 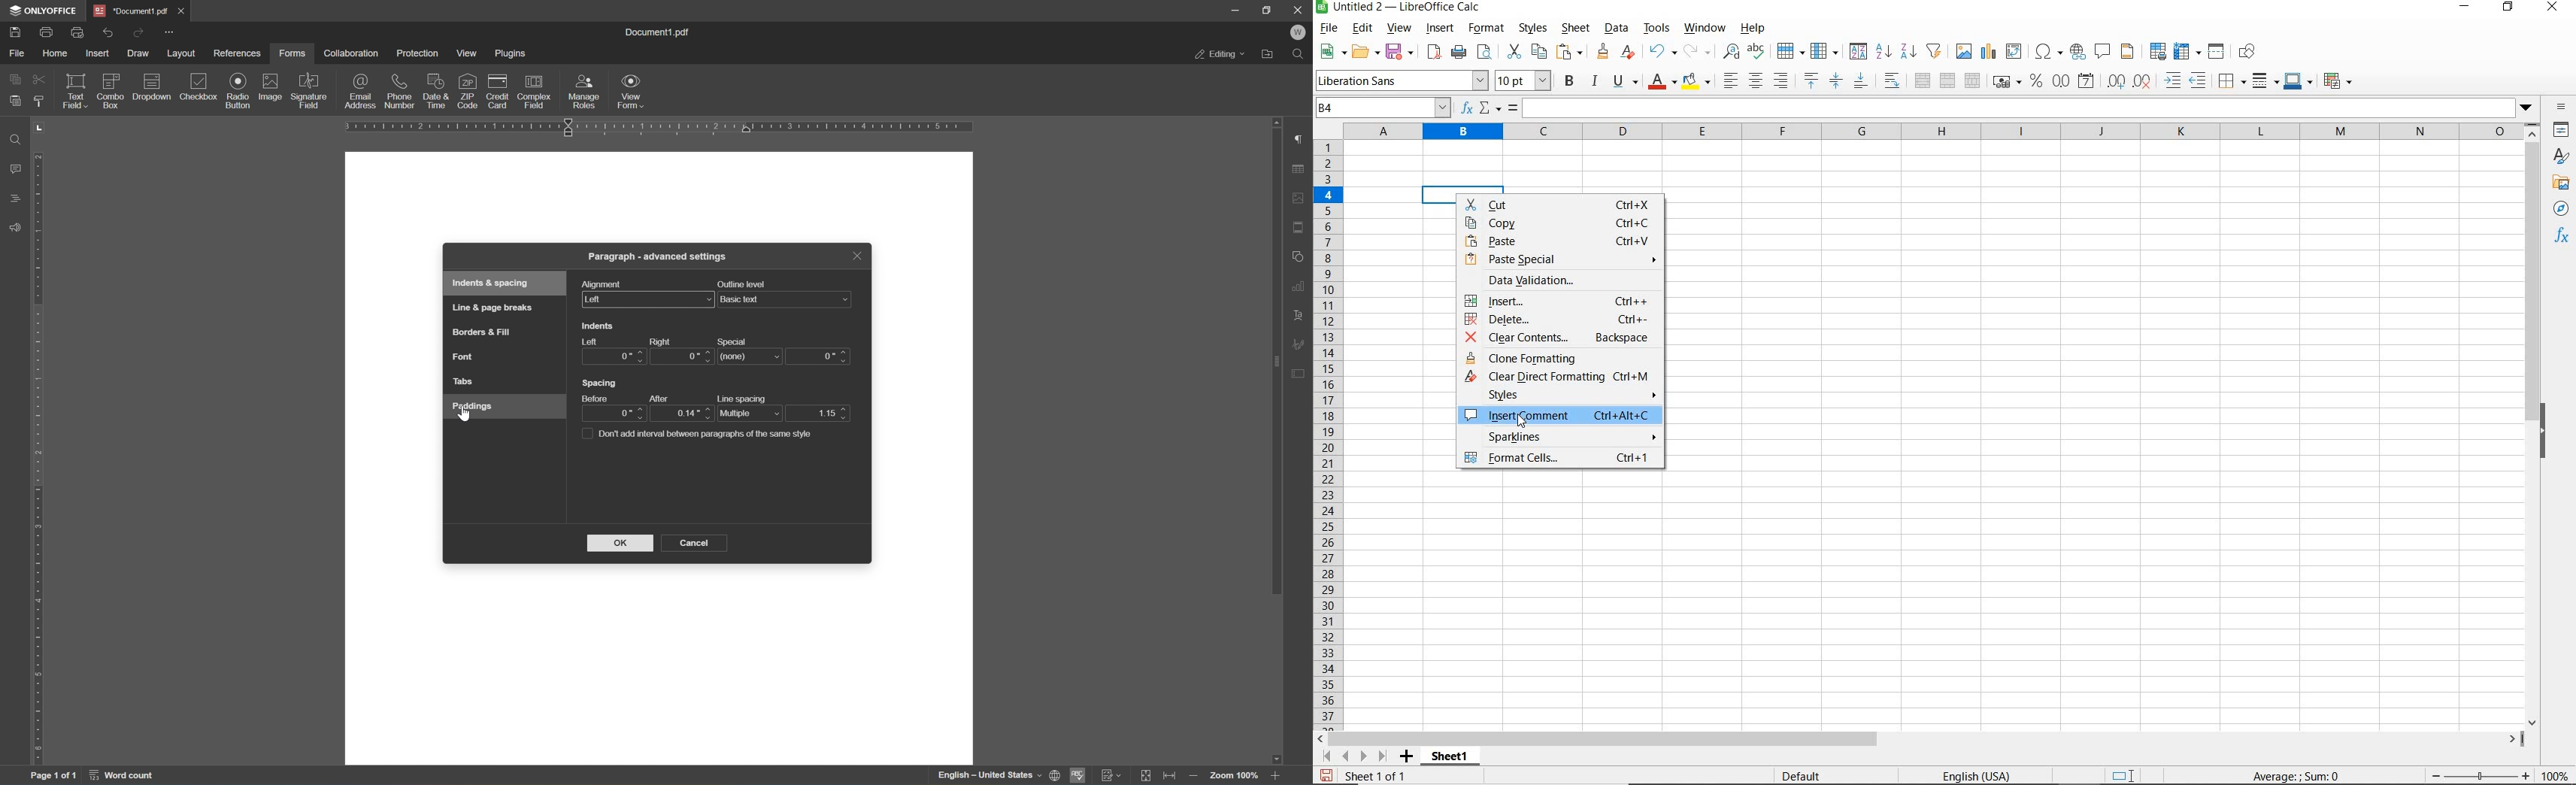 I want to click on paddings with active cursor, so click(x=475, y=408).